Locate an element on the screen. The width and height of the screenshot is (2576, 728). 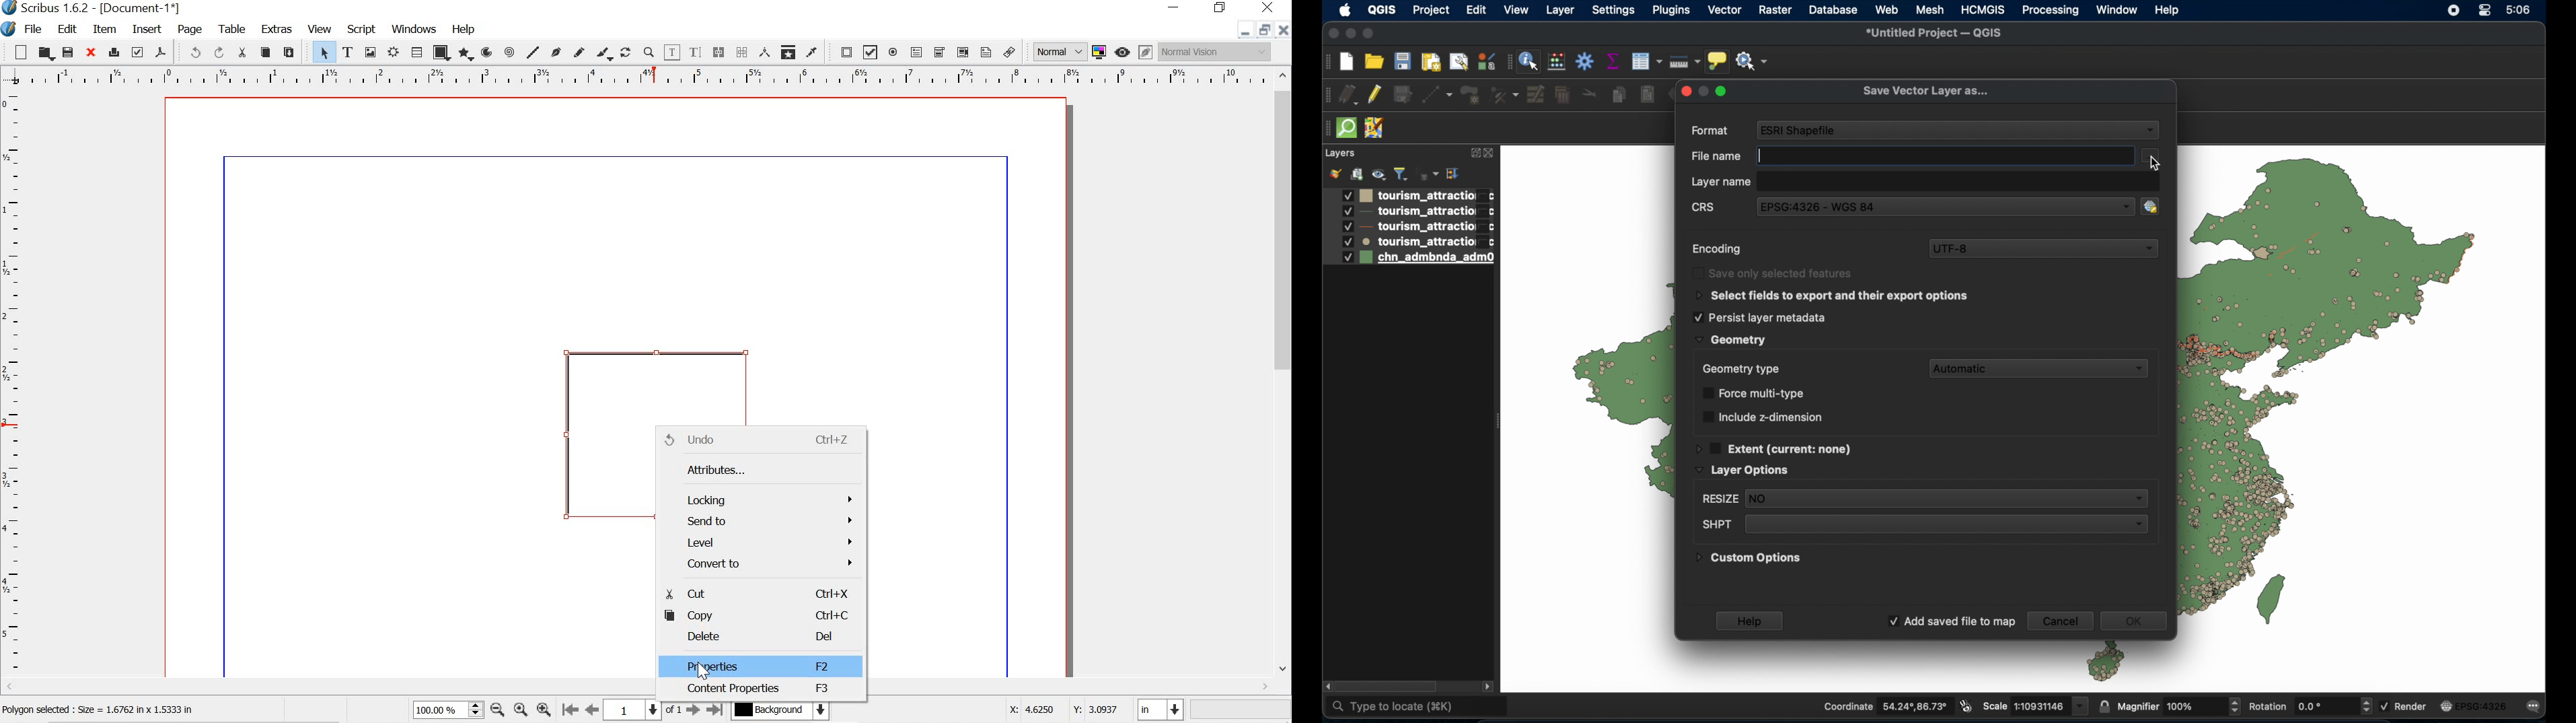
mesh is located at coordinates (1929, 10).